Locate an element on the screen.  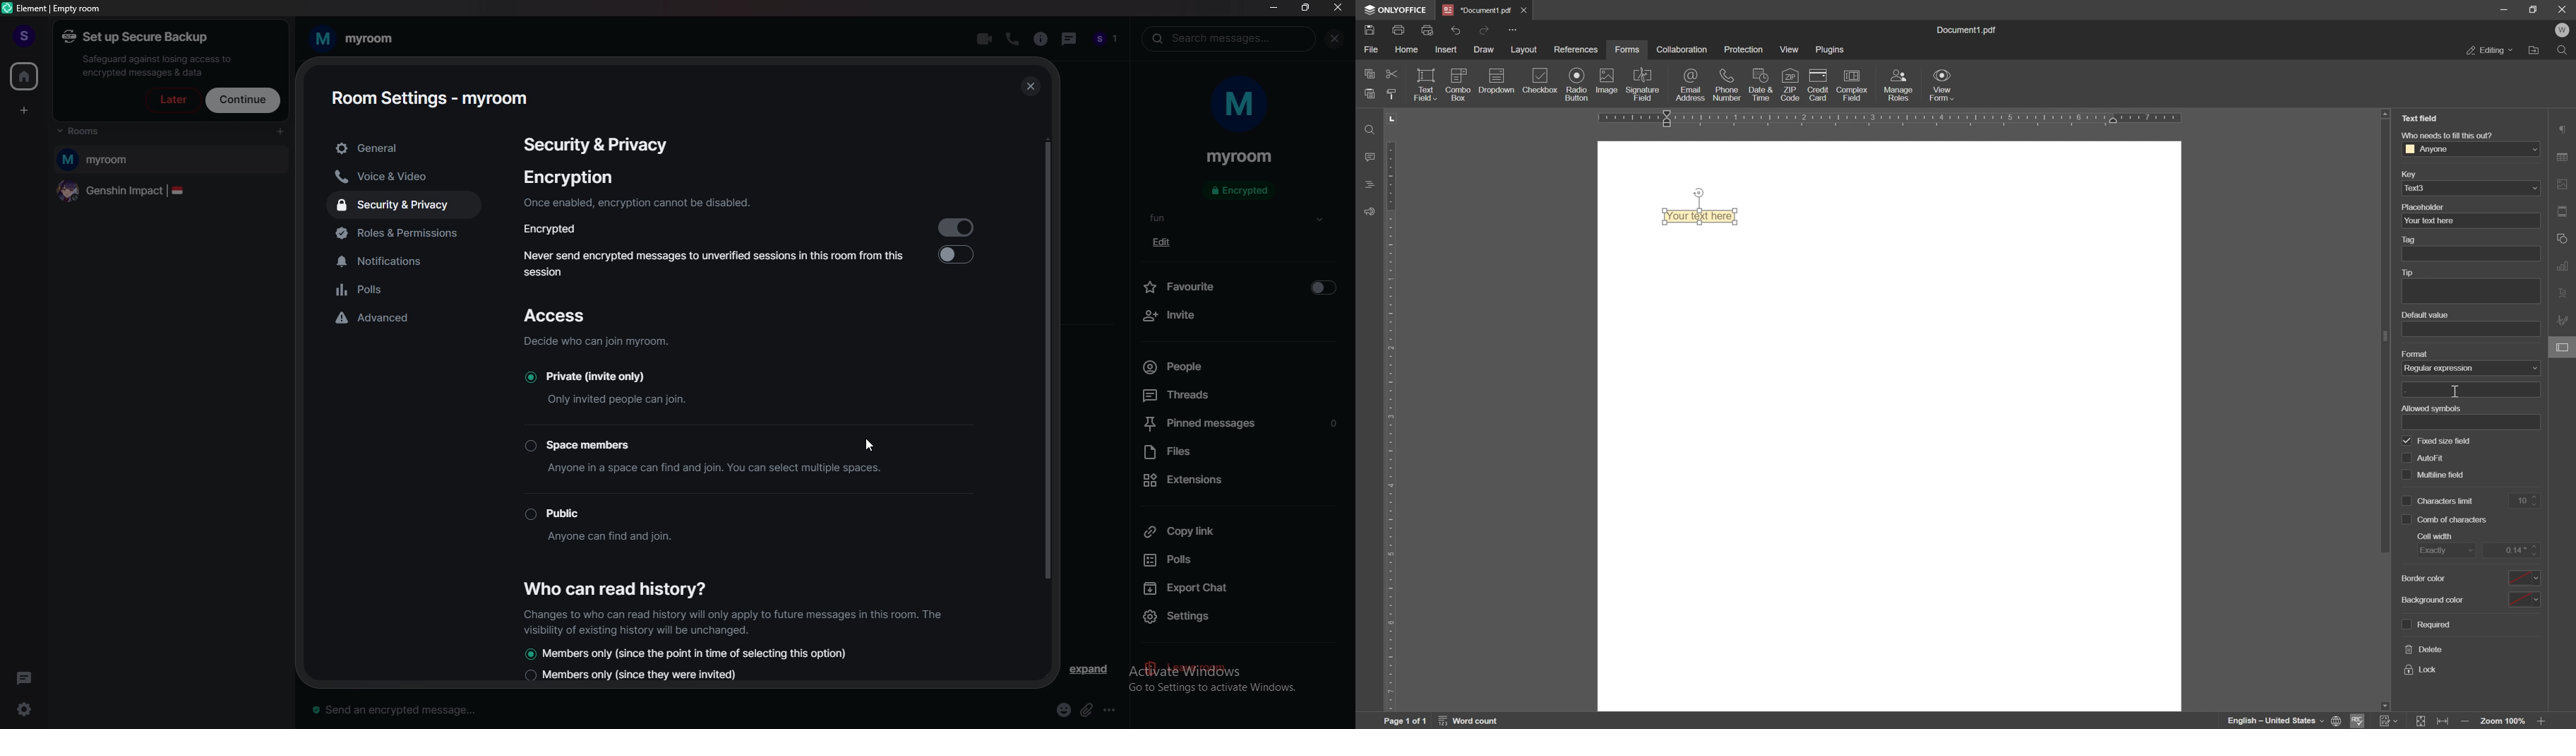
encrypted is located at coordinates (959, 225).